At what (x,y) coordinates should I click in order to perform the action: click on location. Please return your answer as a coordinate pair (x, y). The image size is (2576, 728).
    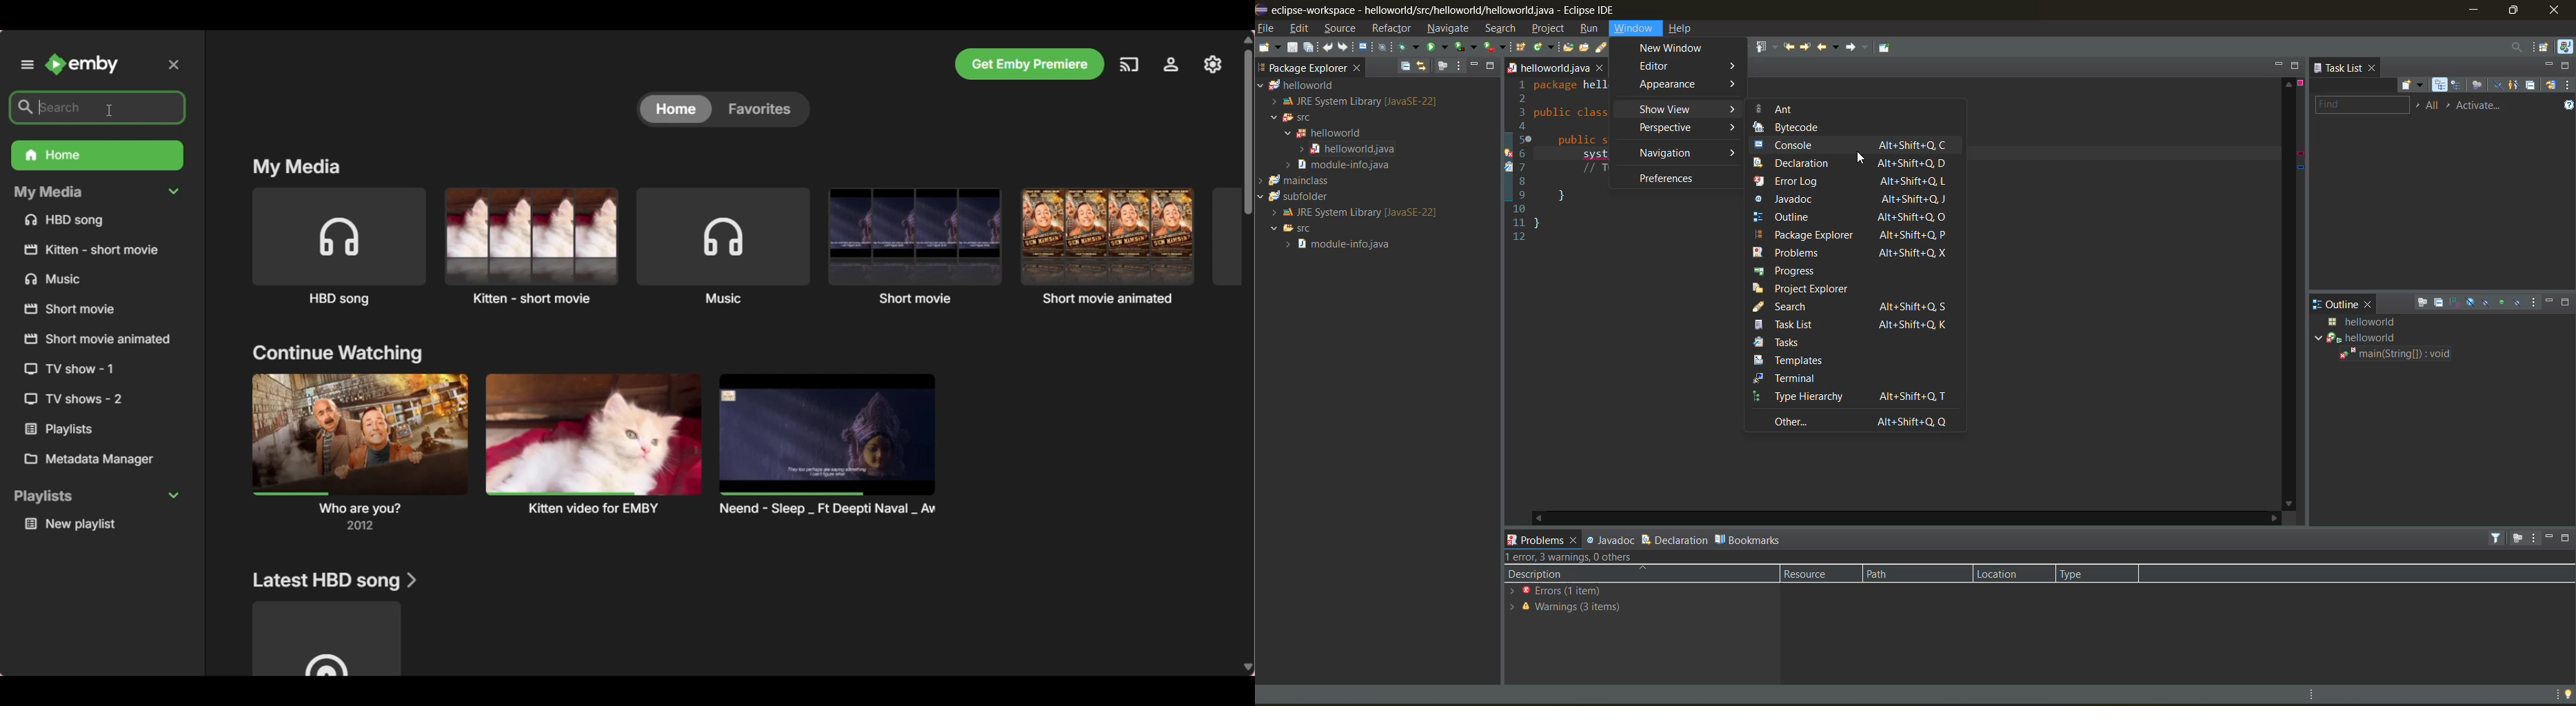
    Looking at the image, I should click on (2010, 575).